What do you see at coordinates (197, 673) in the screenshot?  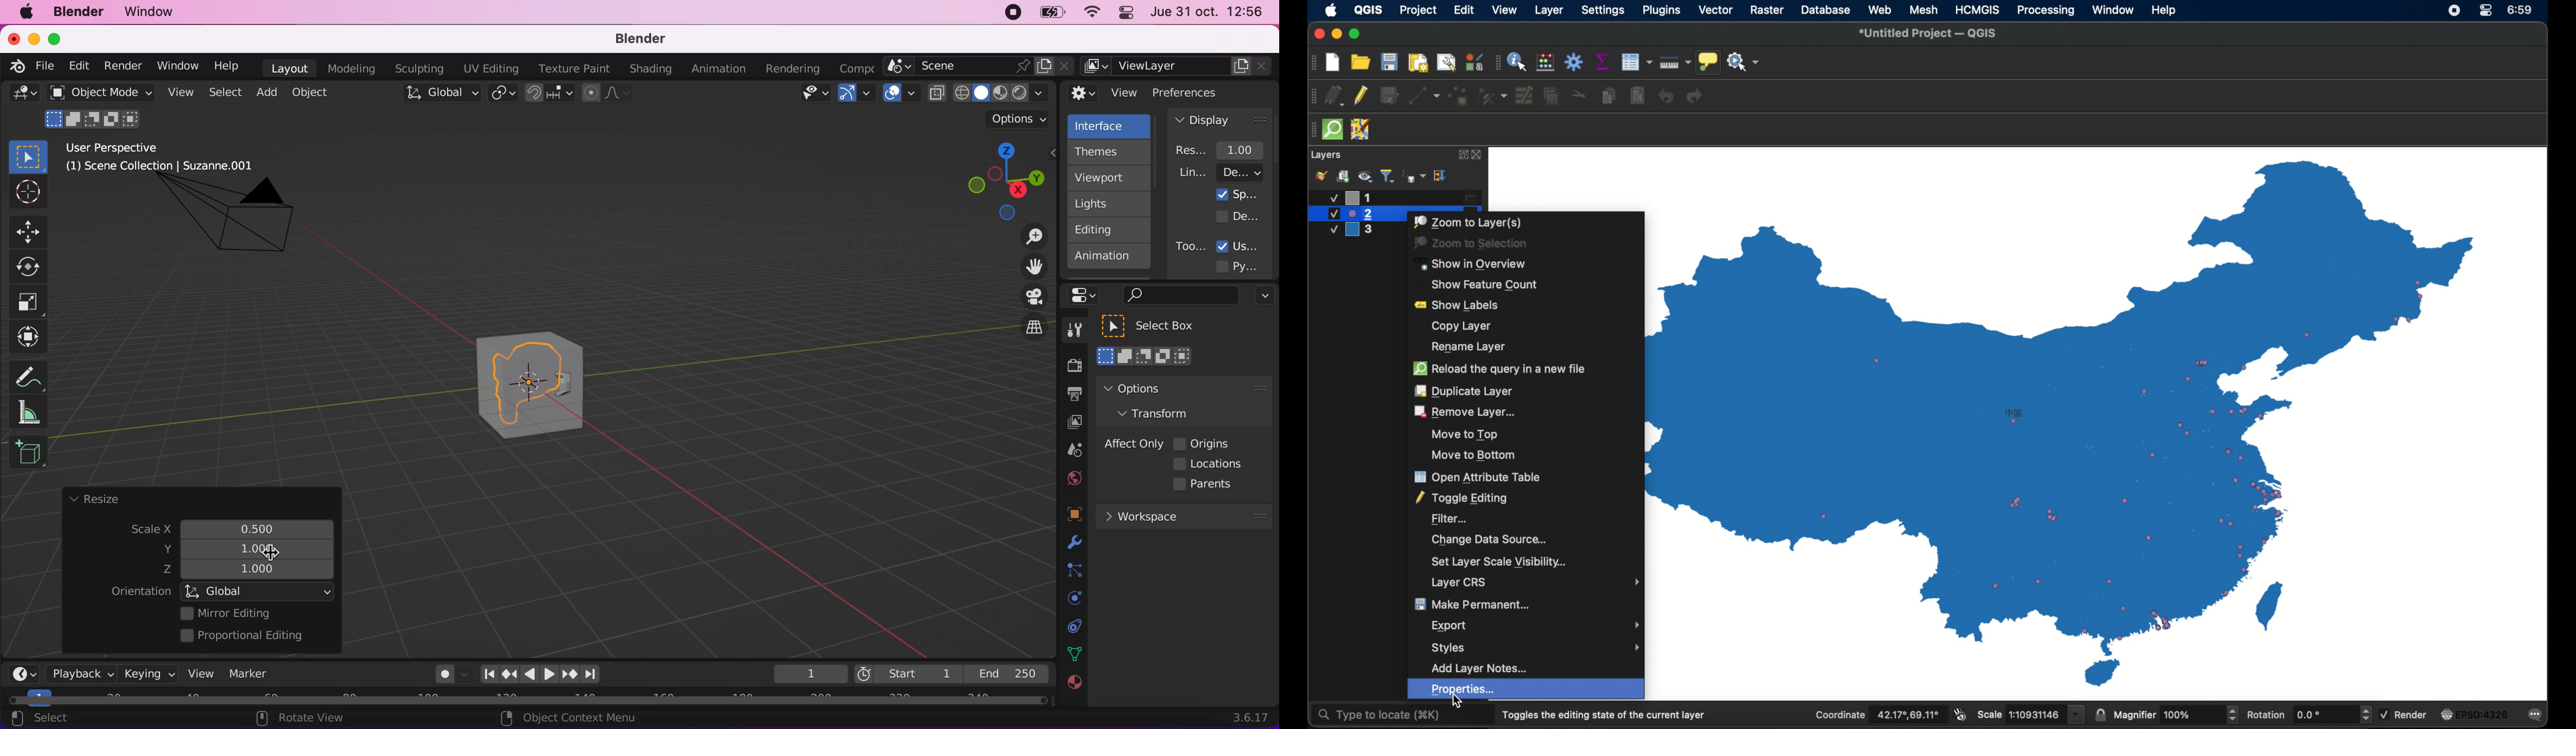 I see `view` at bounding box center [197, 673].